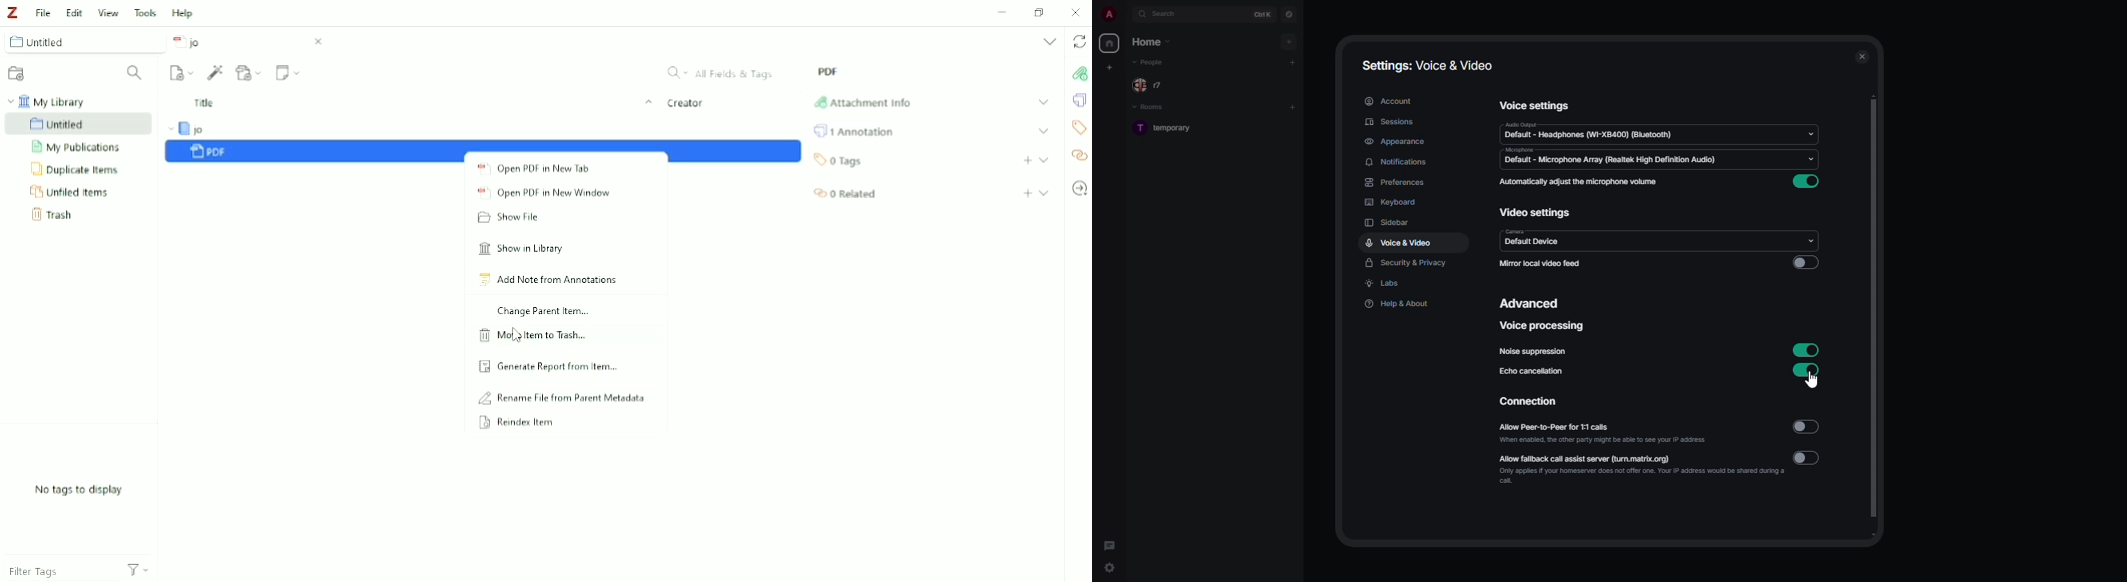  I want to click on jo, so click(248, 42).